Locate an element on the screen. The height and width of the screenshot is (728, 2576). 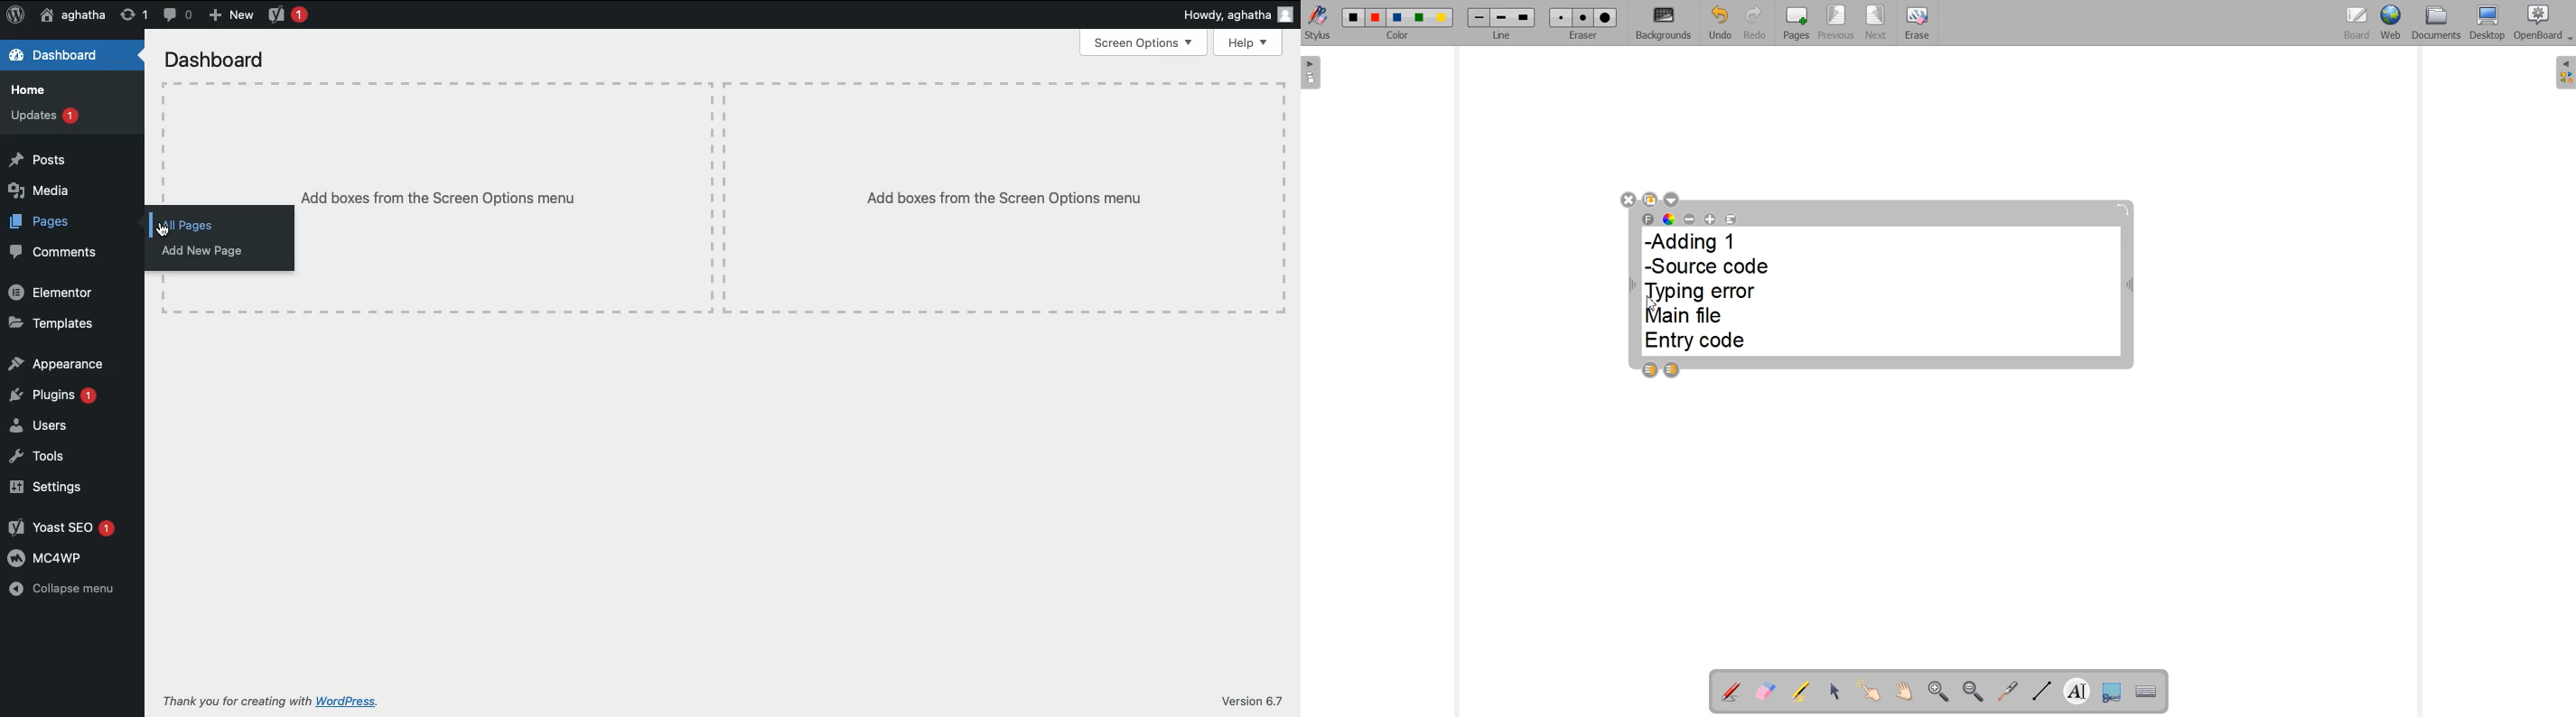
Stylus is located at coordinates (1318, 25).